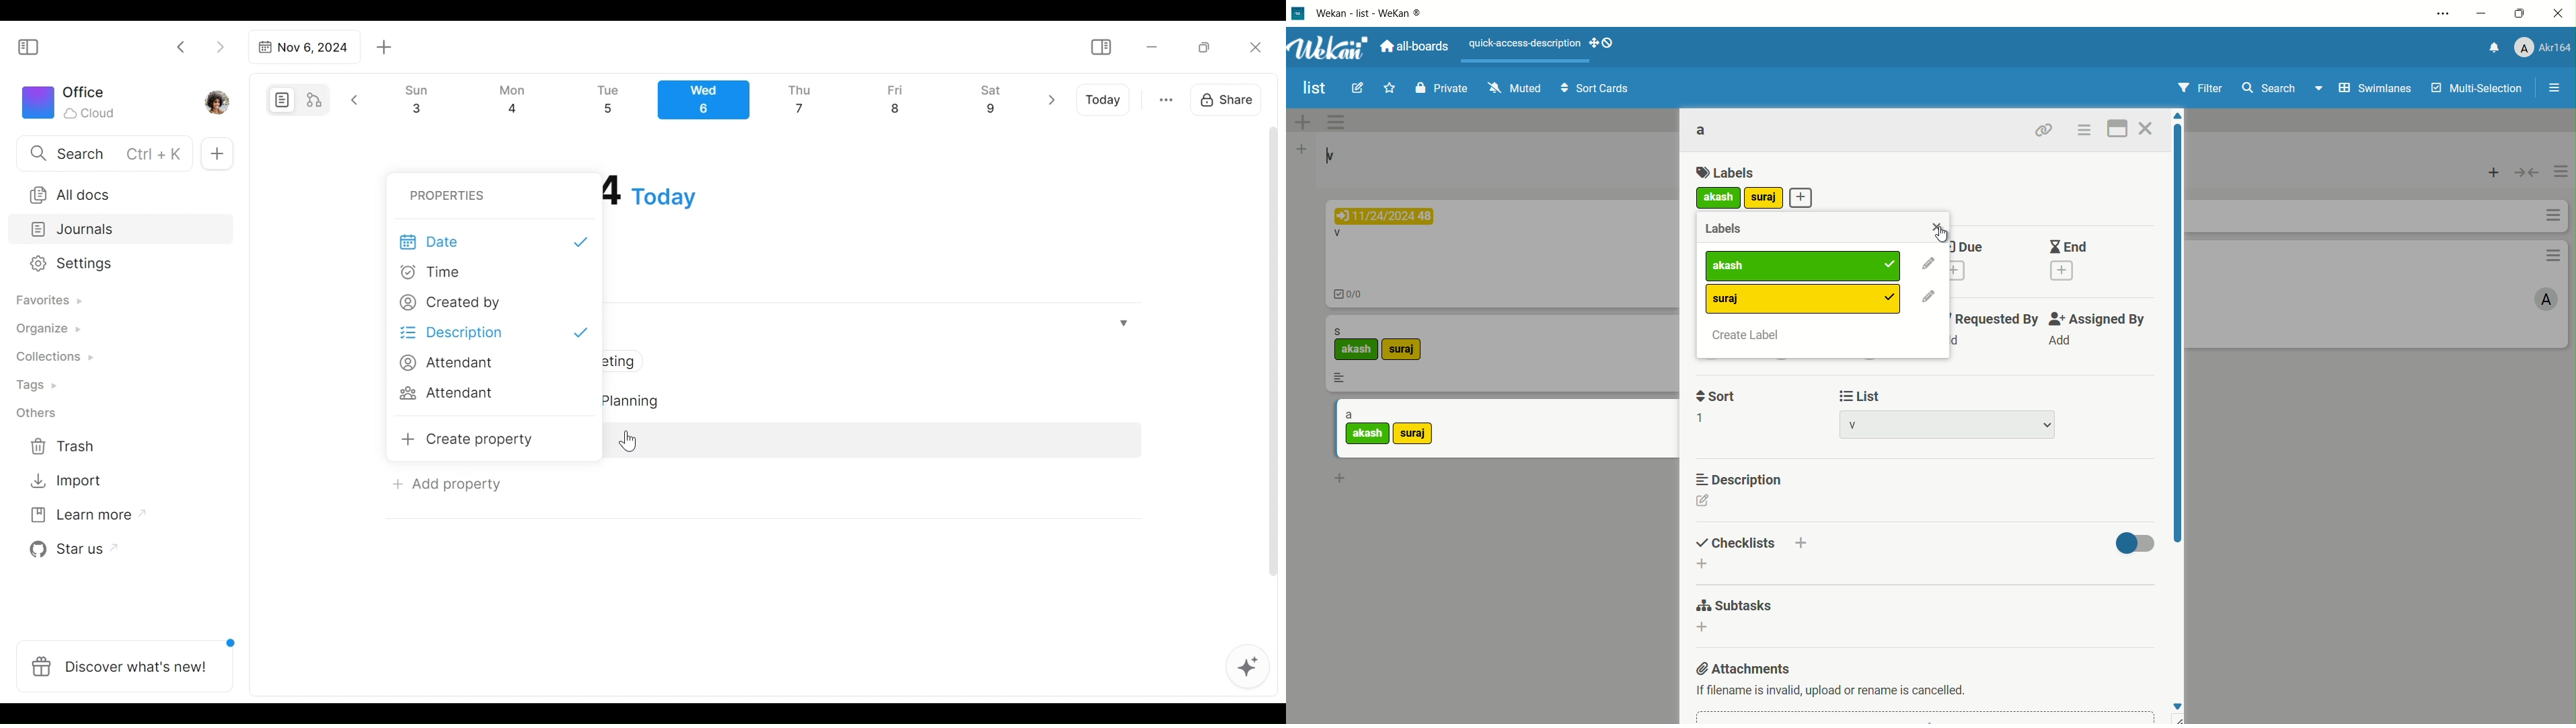 This screenshot has height=728, width=2576. What do you see at coordinates (1375, 14) in the screenshot?
I see `app name` at bounding box center [1375, 14].